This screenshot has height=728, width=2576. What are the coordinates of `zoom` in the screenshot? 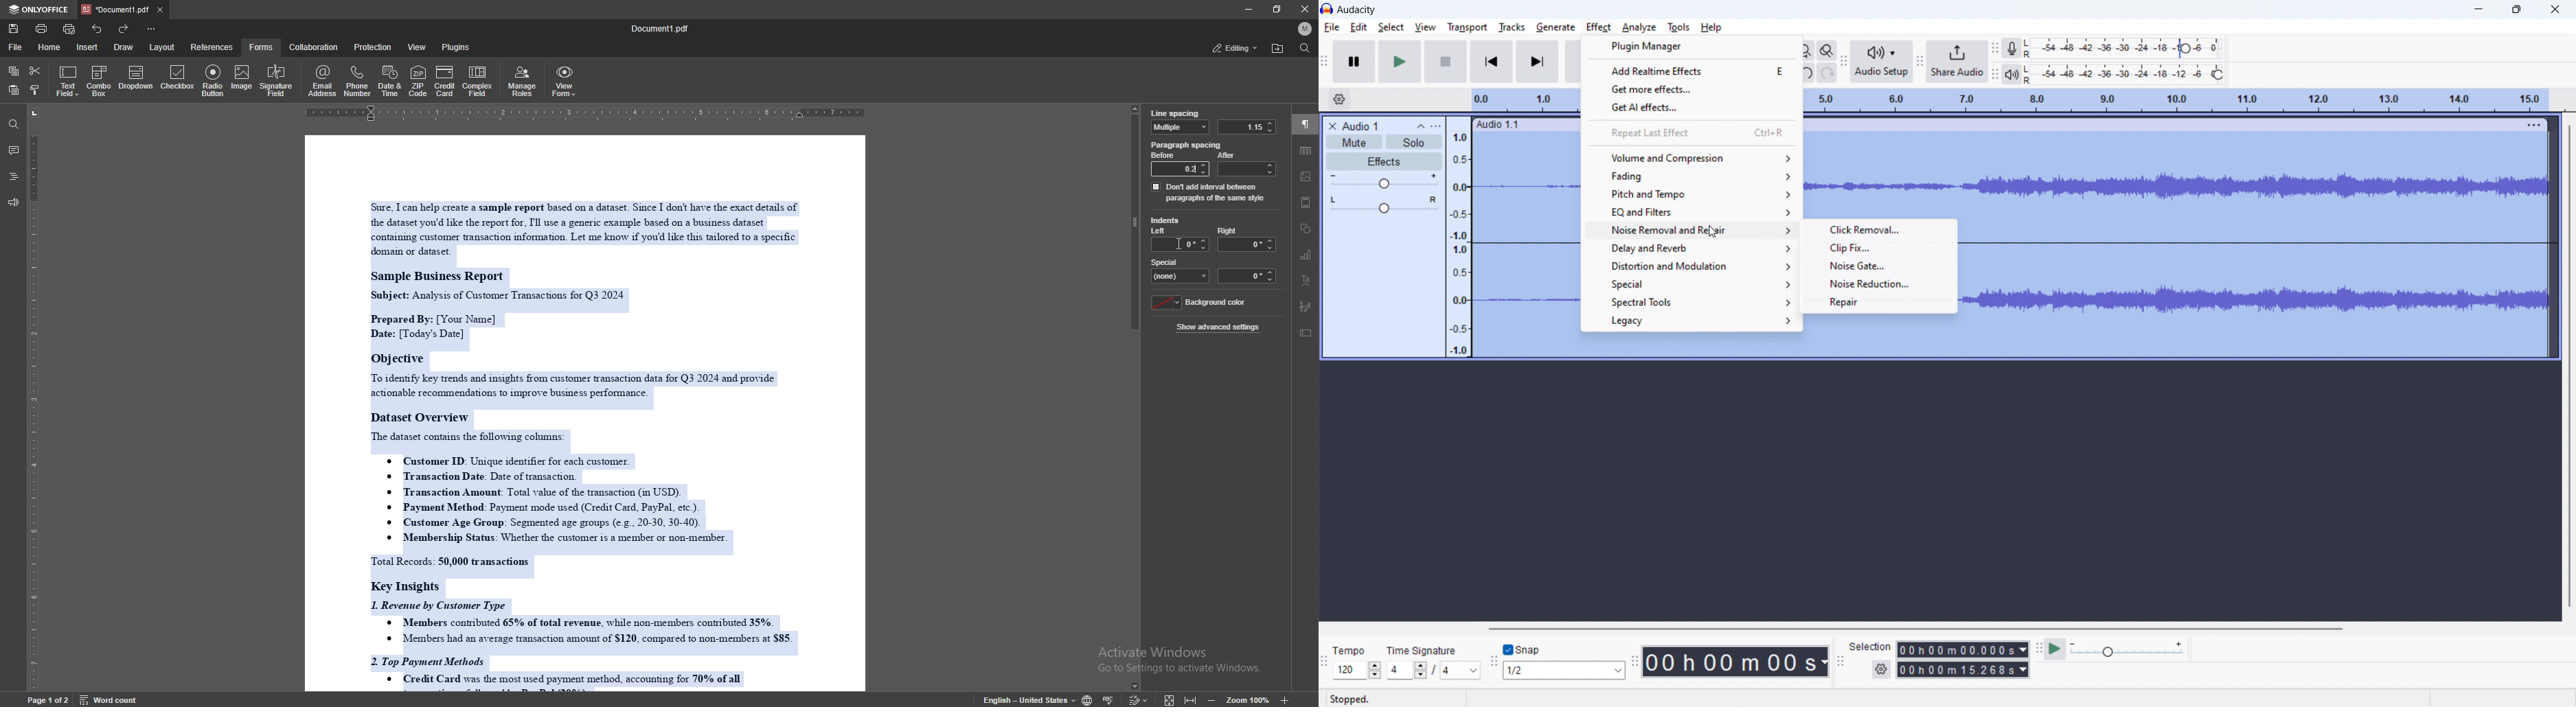 It's located at (1249, 699).